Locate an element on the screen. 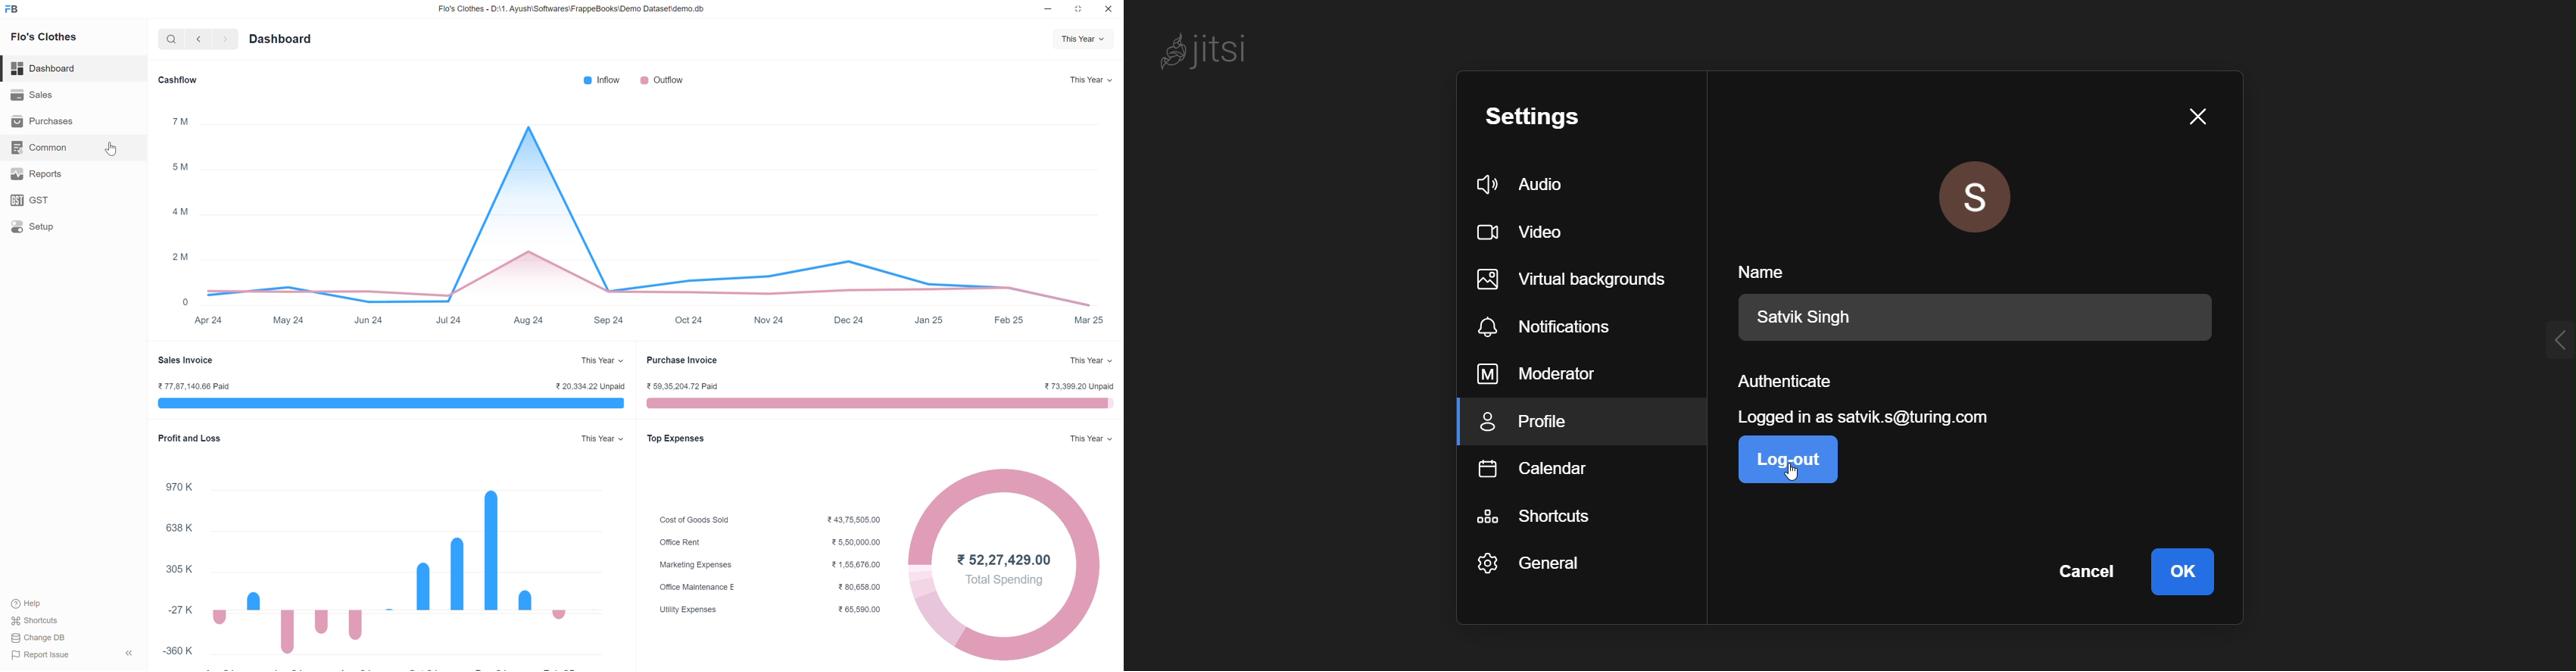  Sales is located at coordinates (39, 95).